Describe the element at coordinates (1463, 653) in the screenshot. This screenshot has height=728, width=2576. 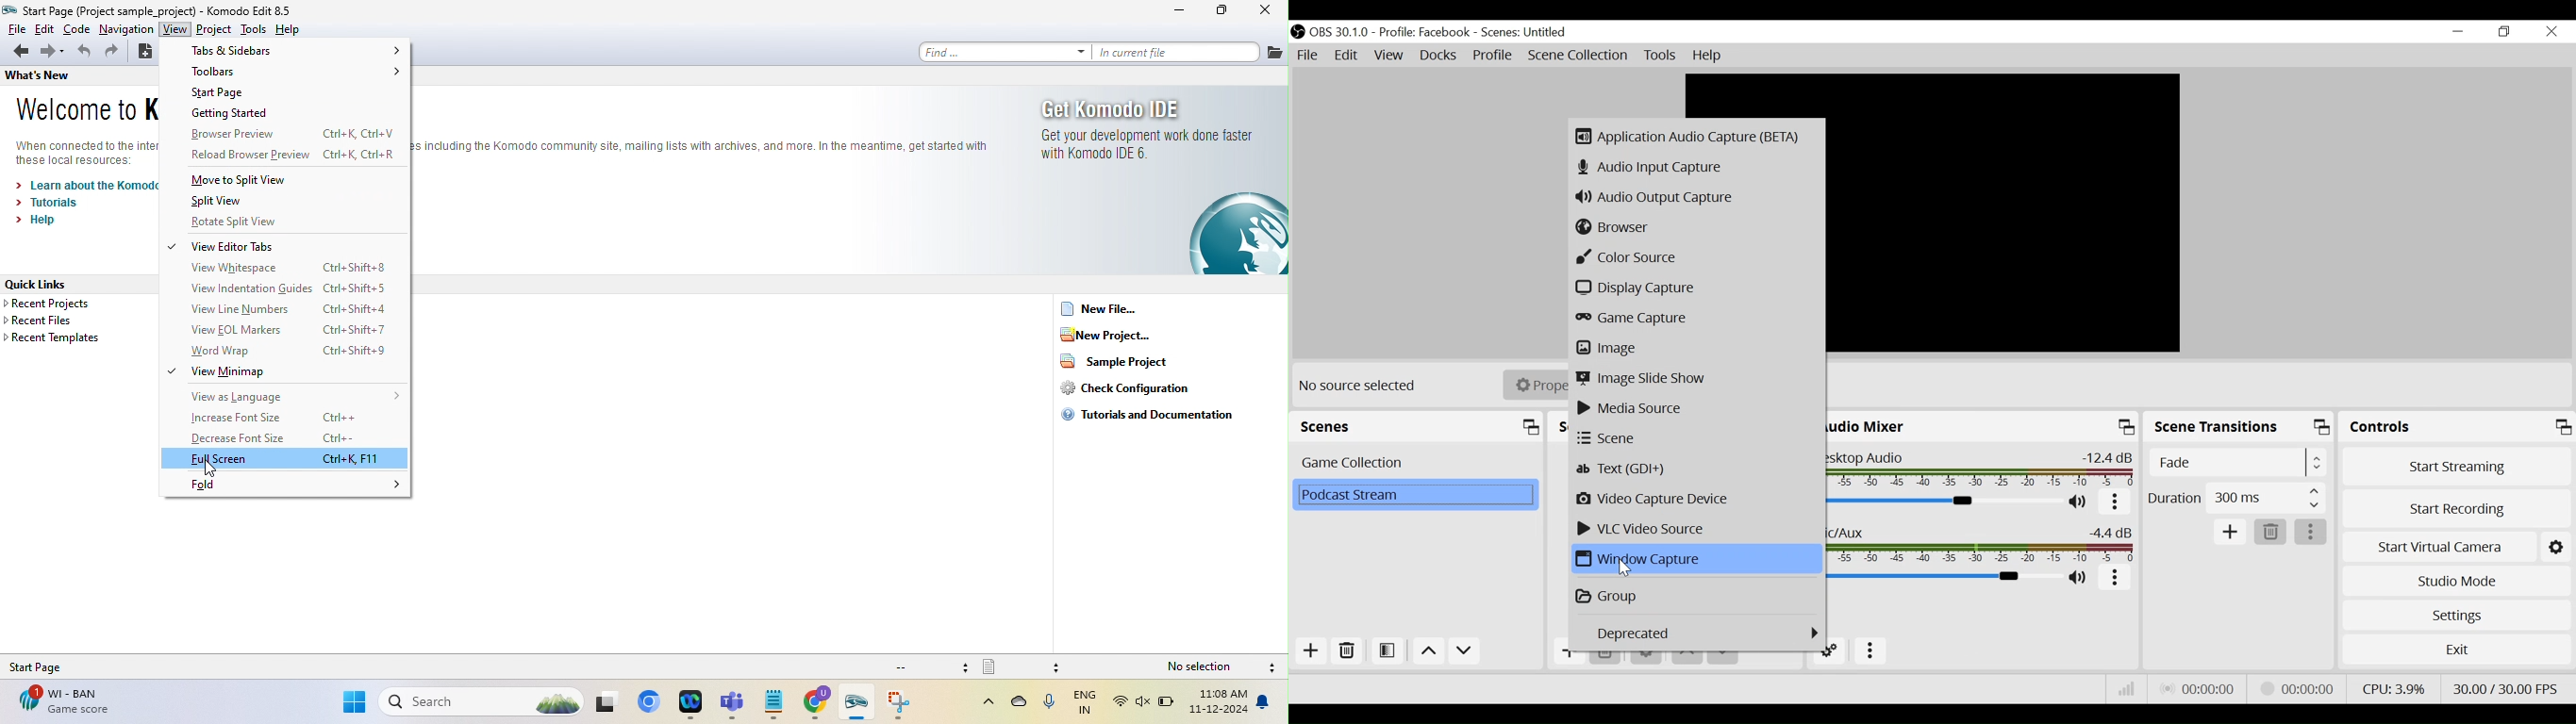
I see `Move down` at that location.